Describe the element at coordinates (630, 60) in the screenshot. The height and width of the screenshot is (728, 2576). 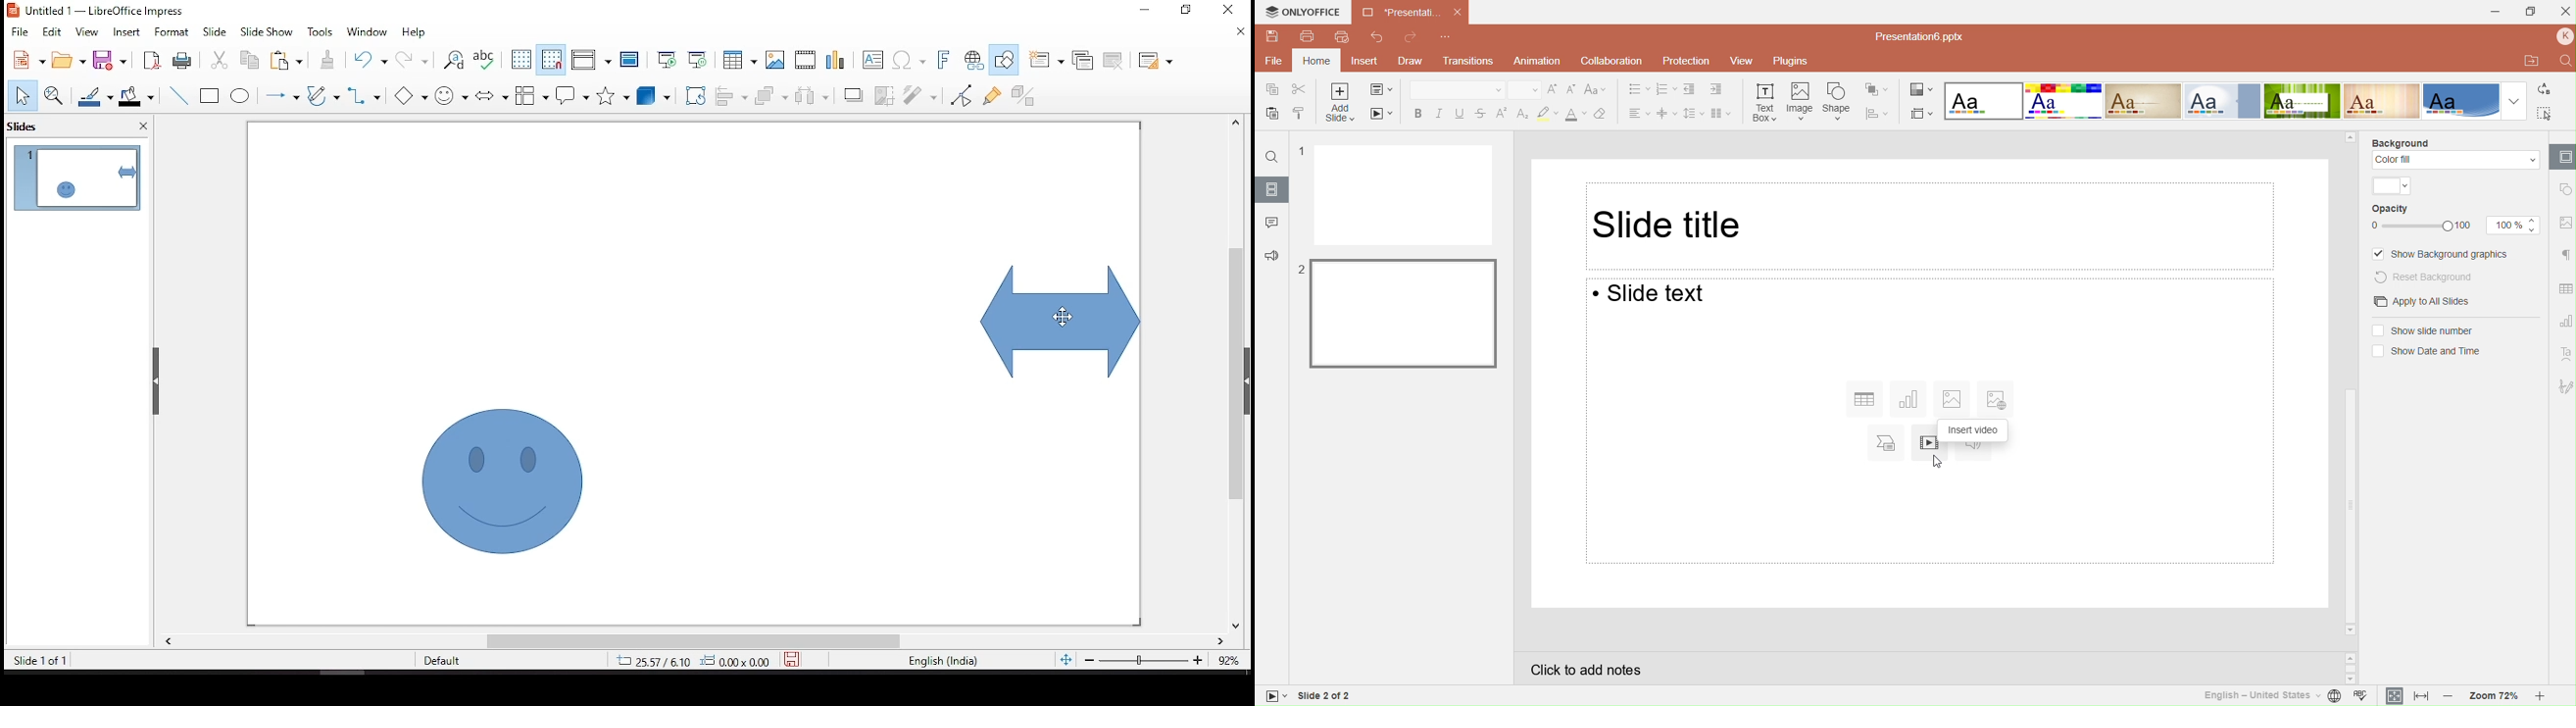
I see `master slide` at that location.